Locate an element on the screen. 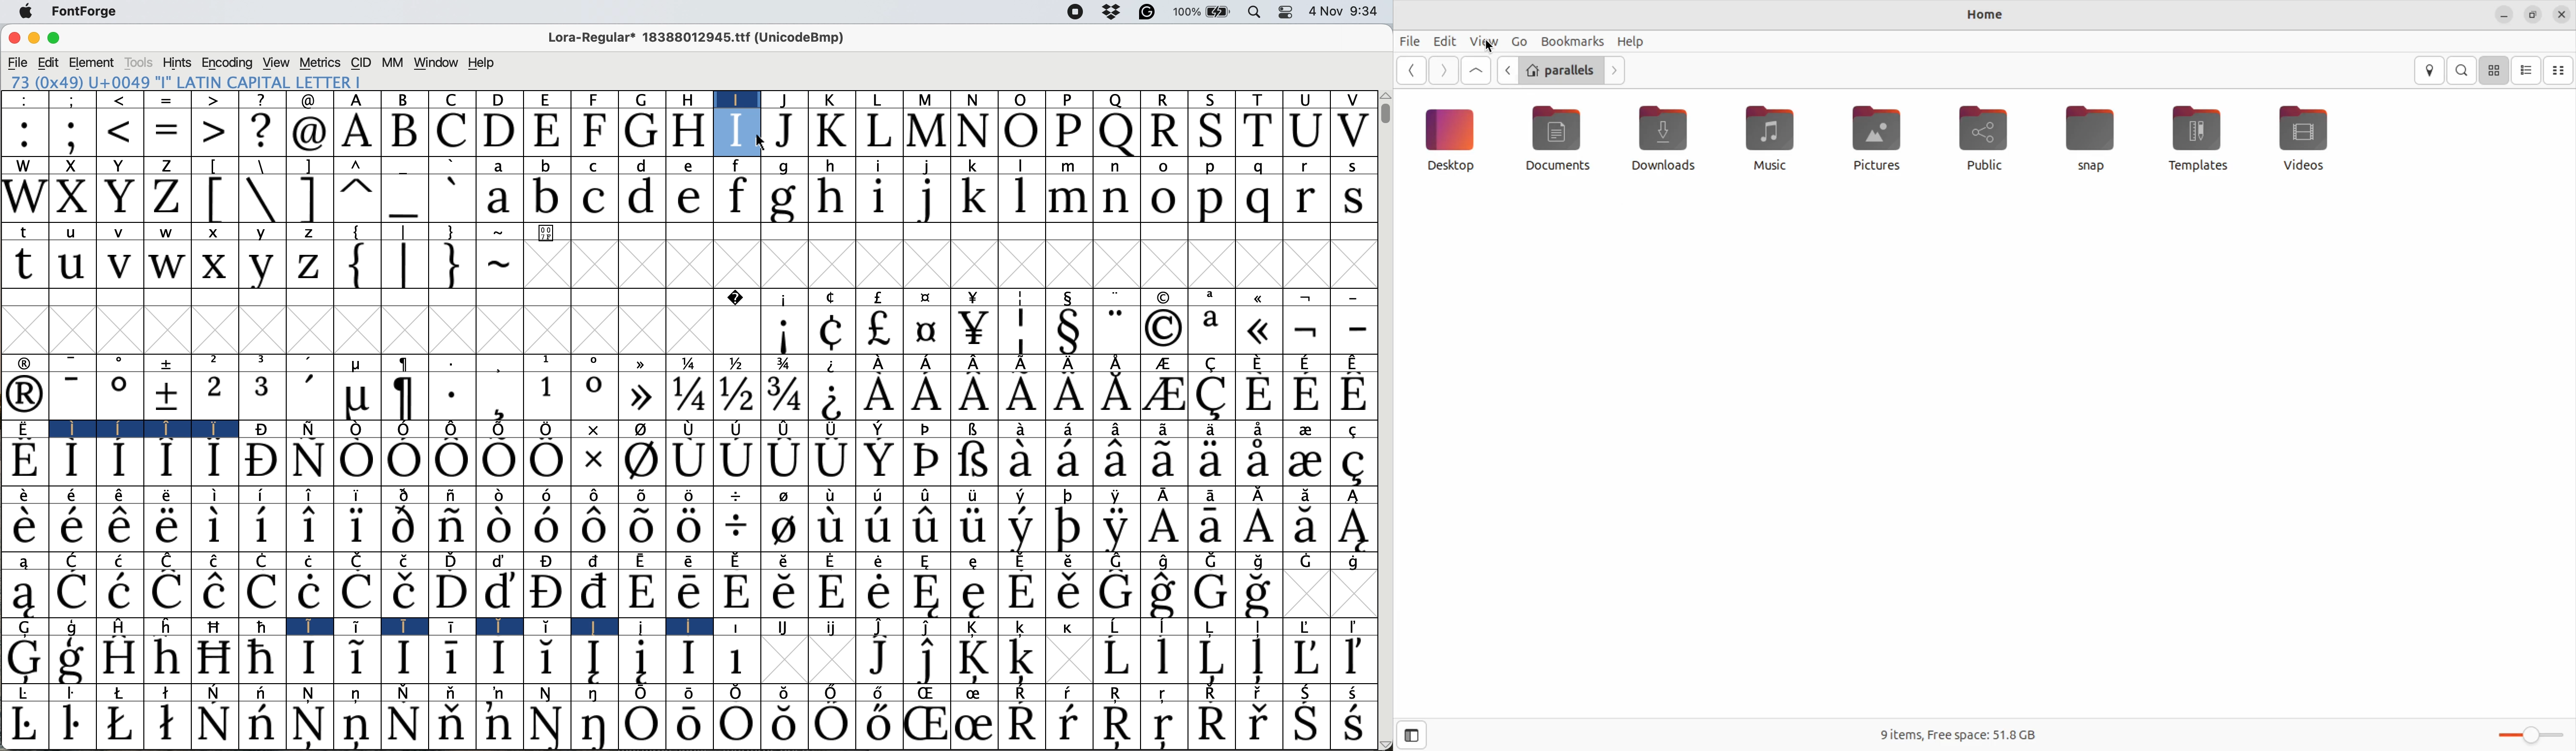  Symbol is located at coordinates (1354, 725).